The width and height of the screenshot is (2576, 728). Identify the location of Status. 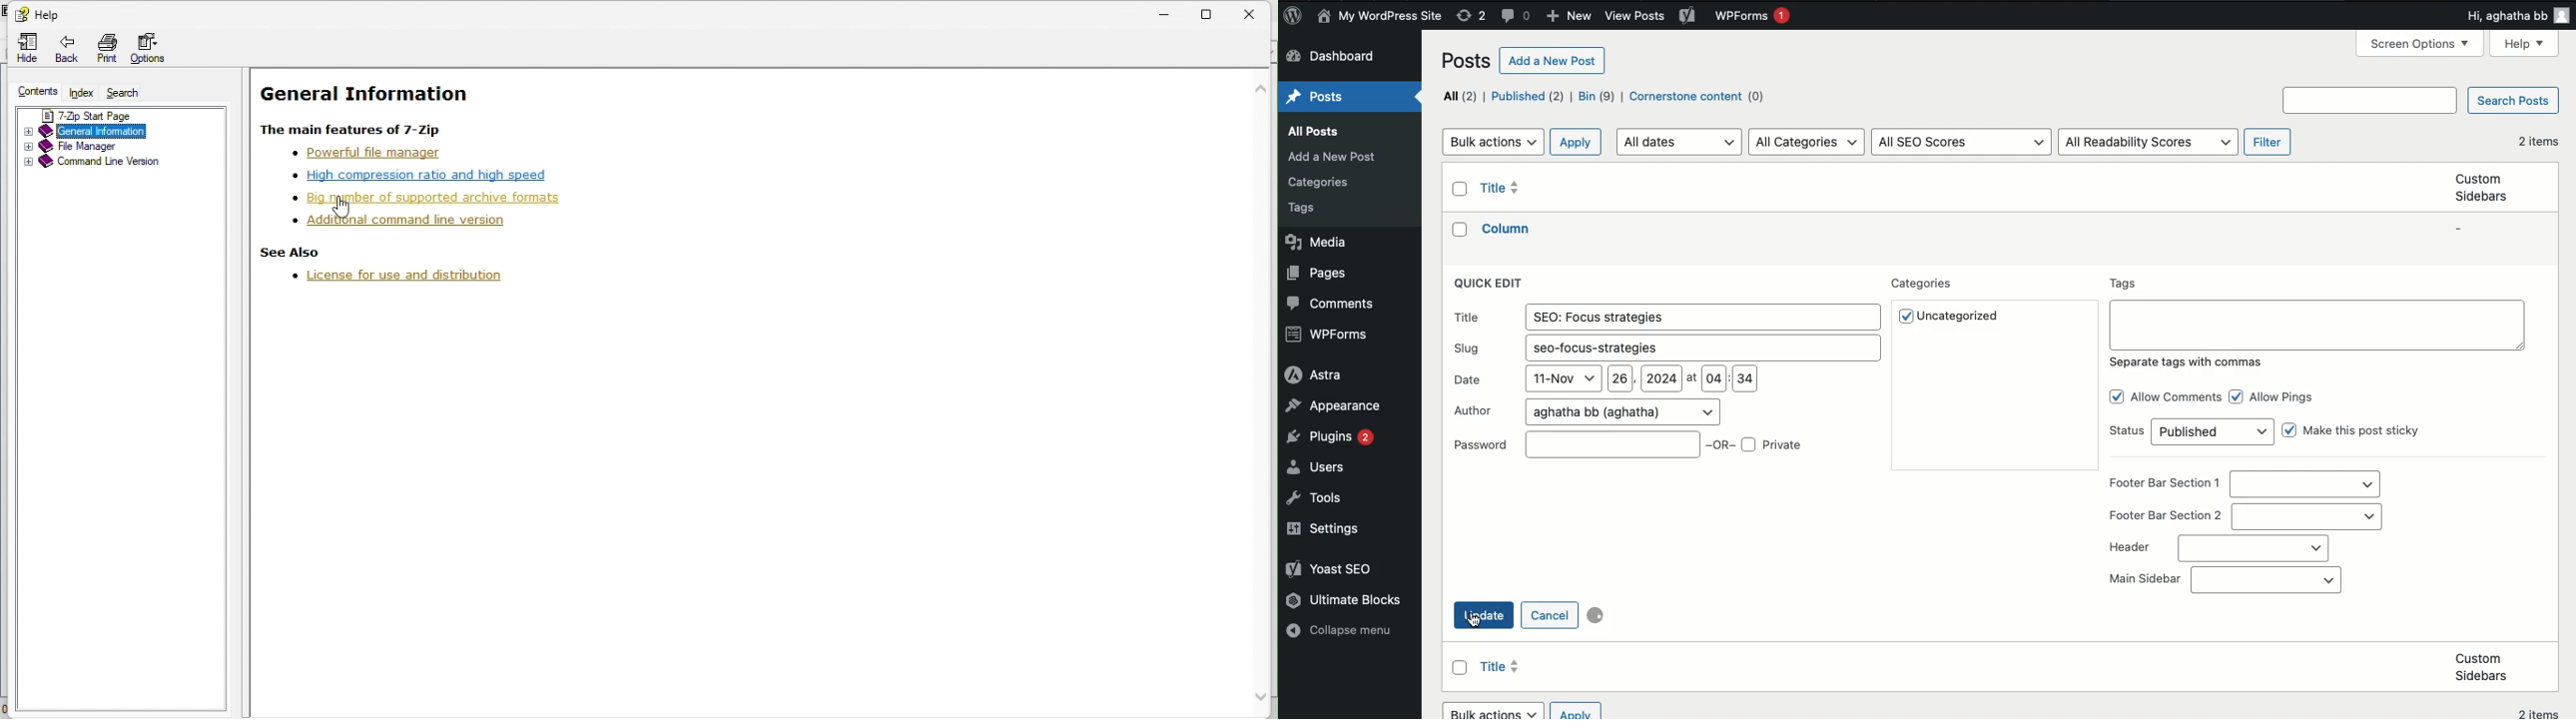
(2127, 431).